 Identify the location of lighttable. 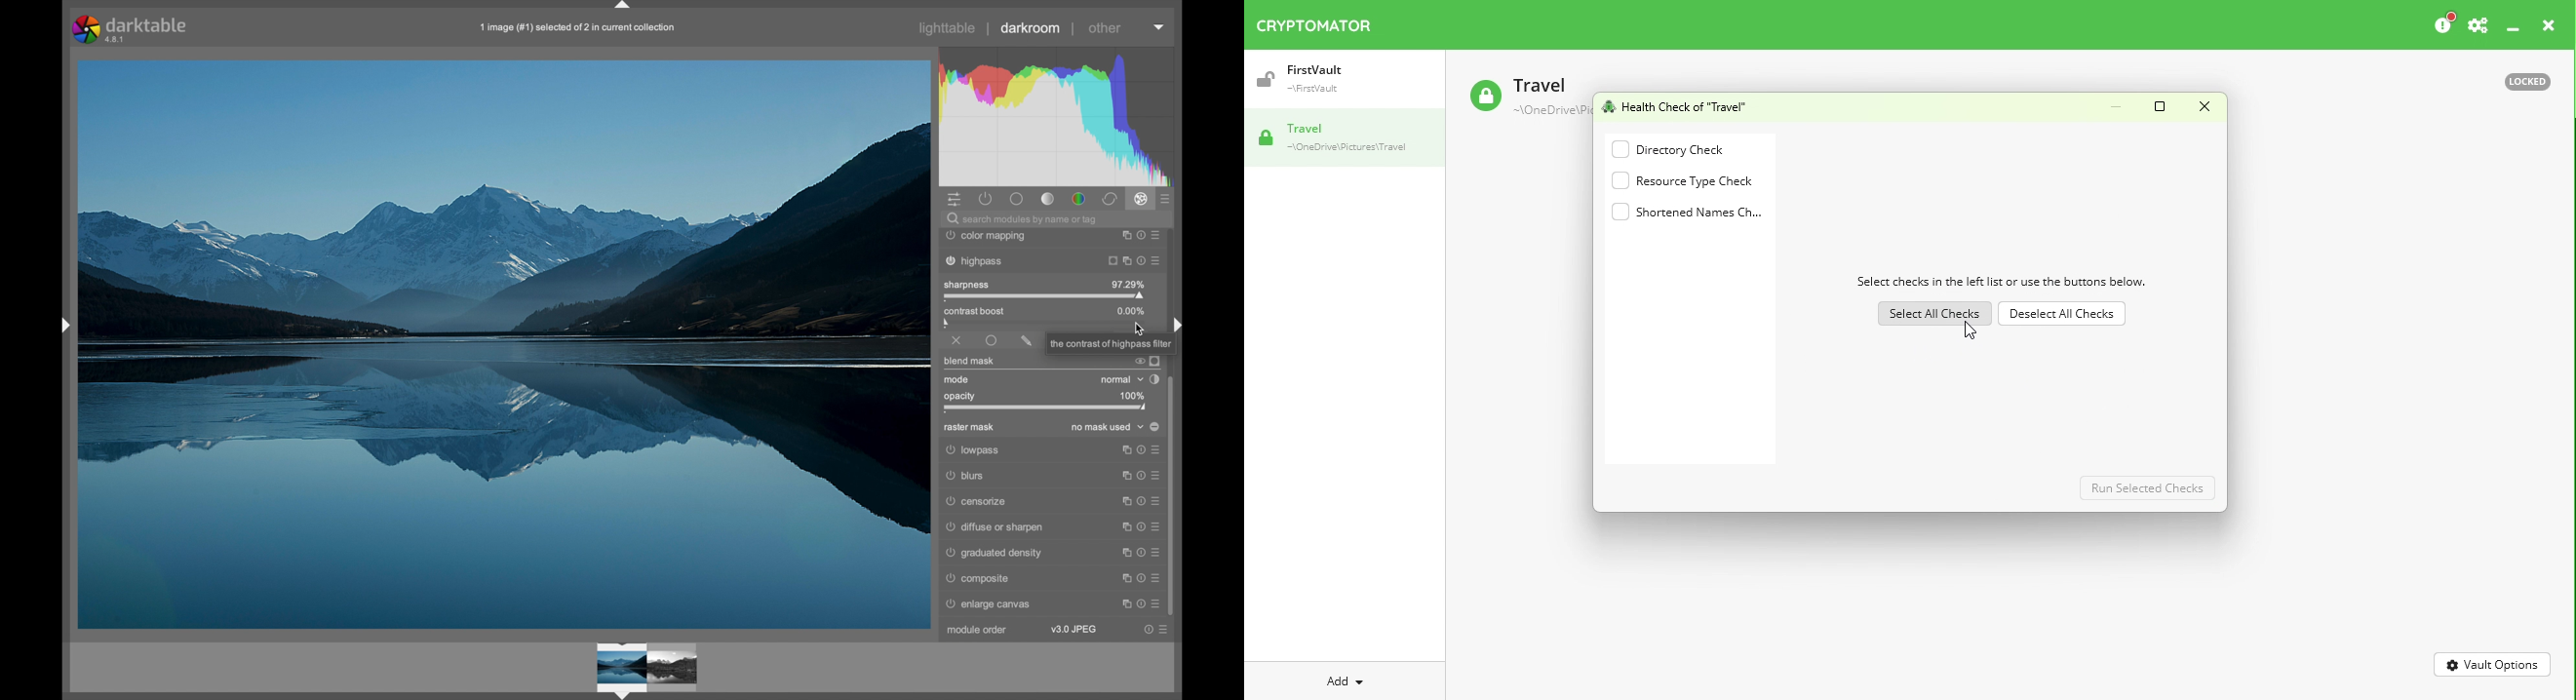
(948, 28).